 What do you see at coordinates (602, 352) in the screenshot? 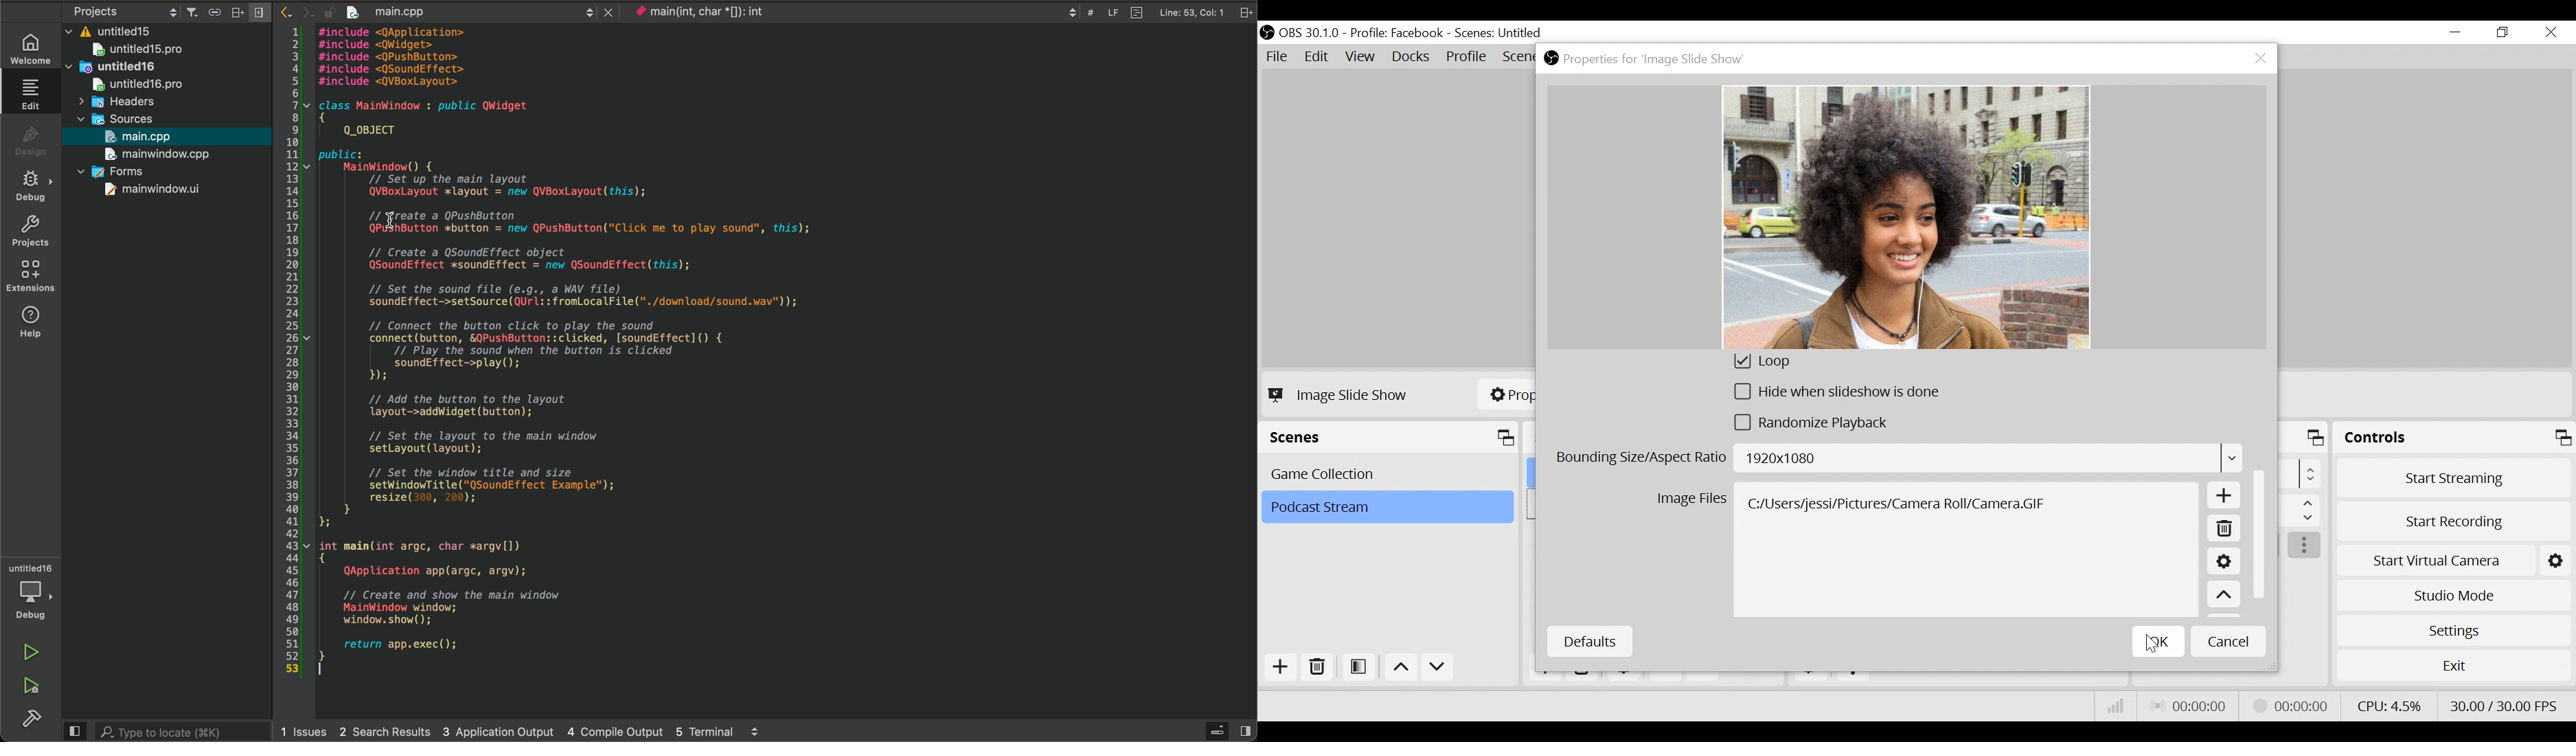
I see `updated text` at bounding box center [602, 352].